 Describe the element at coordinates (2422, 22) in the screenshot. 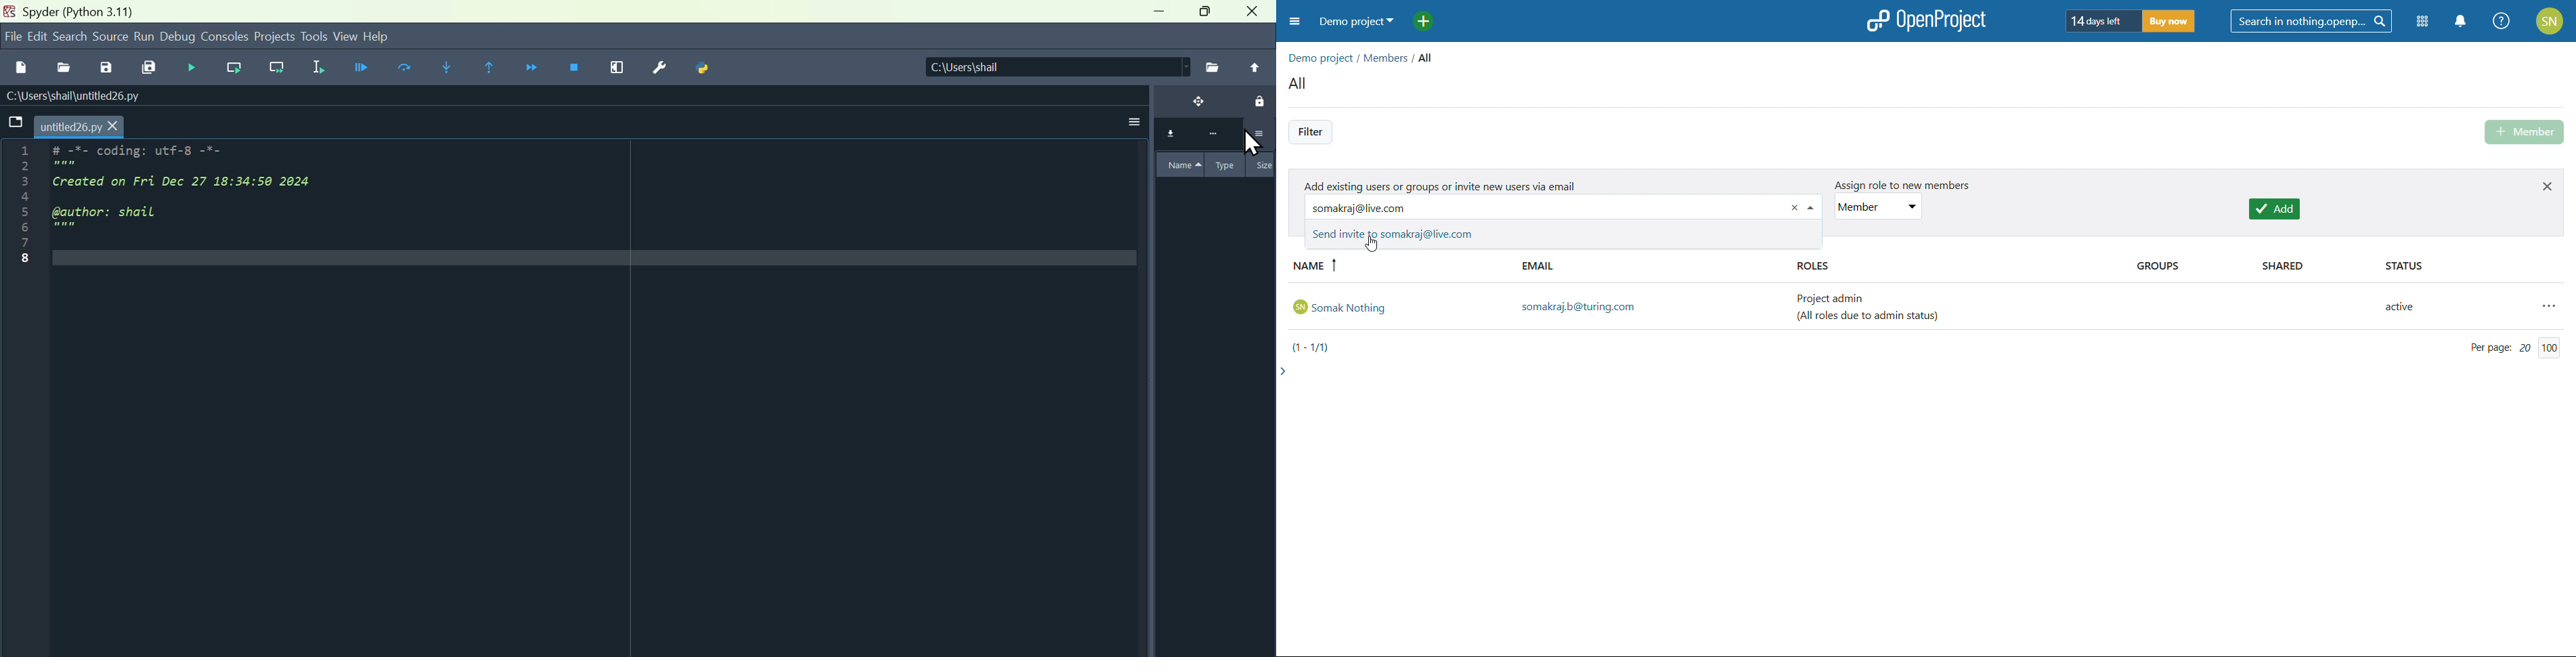

I see `module` at that location.